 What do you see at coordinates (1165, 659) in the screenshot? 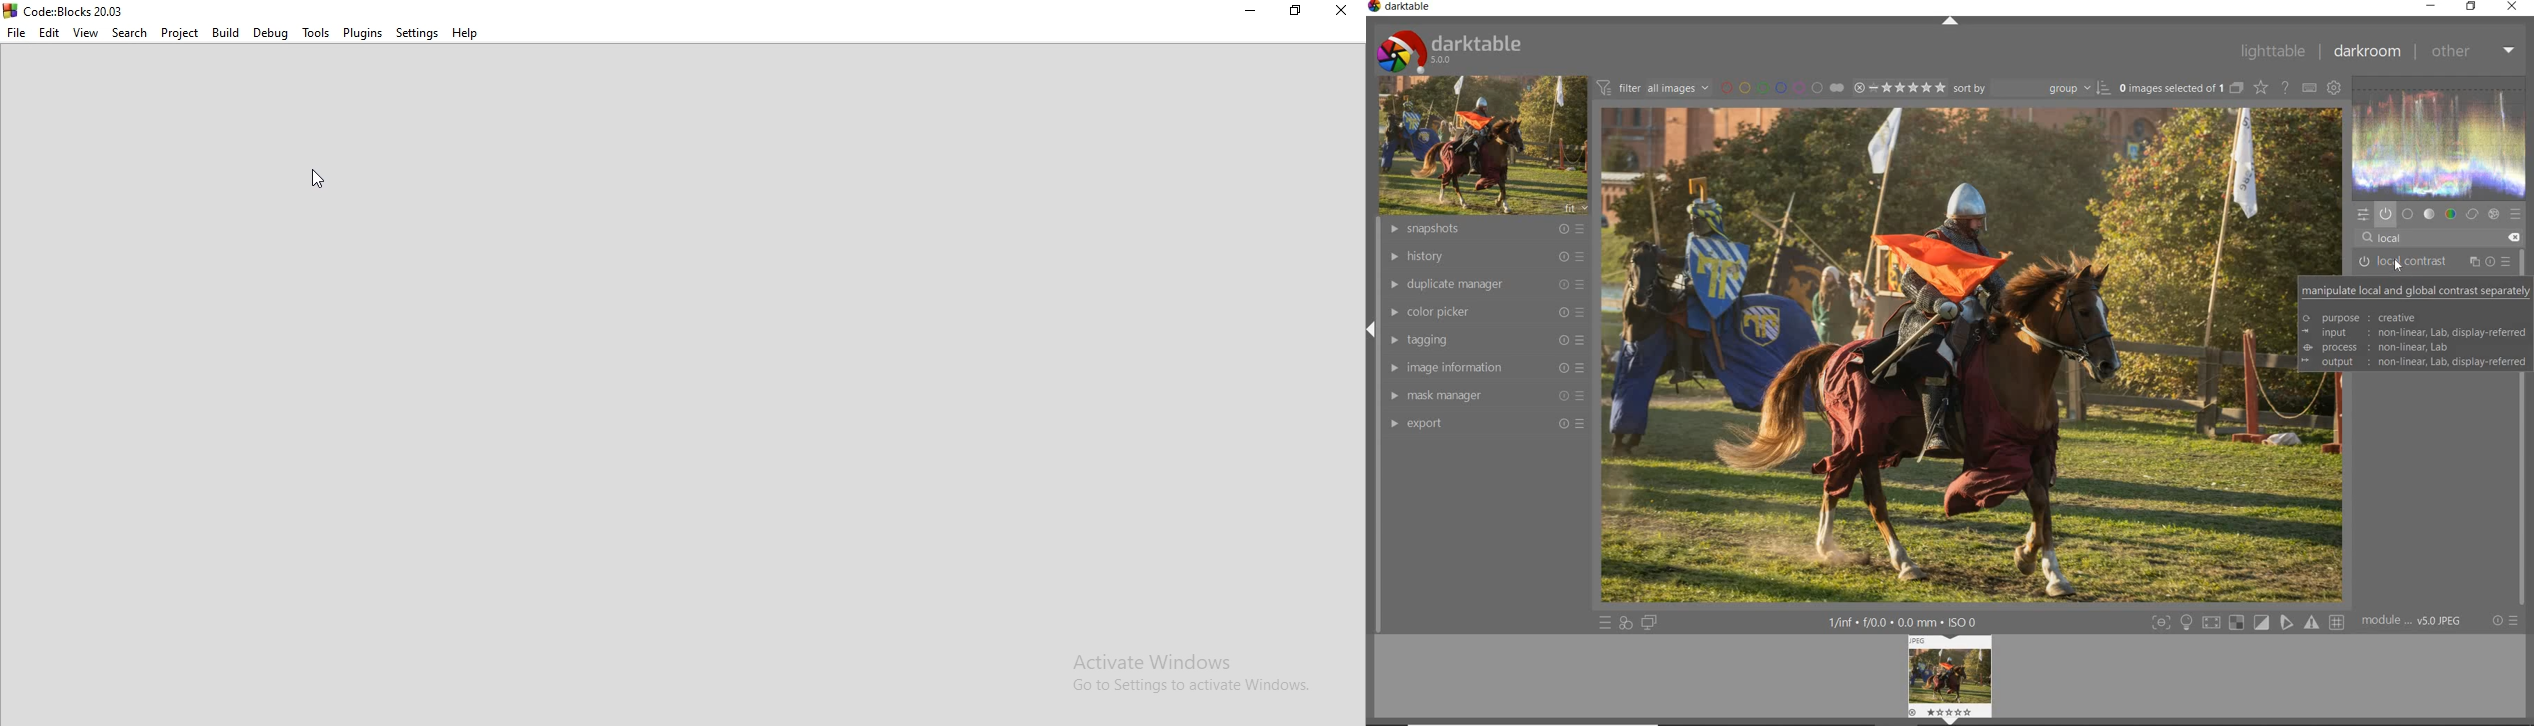
I see `Activate Windows` at bounding box center [1165, 659].